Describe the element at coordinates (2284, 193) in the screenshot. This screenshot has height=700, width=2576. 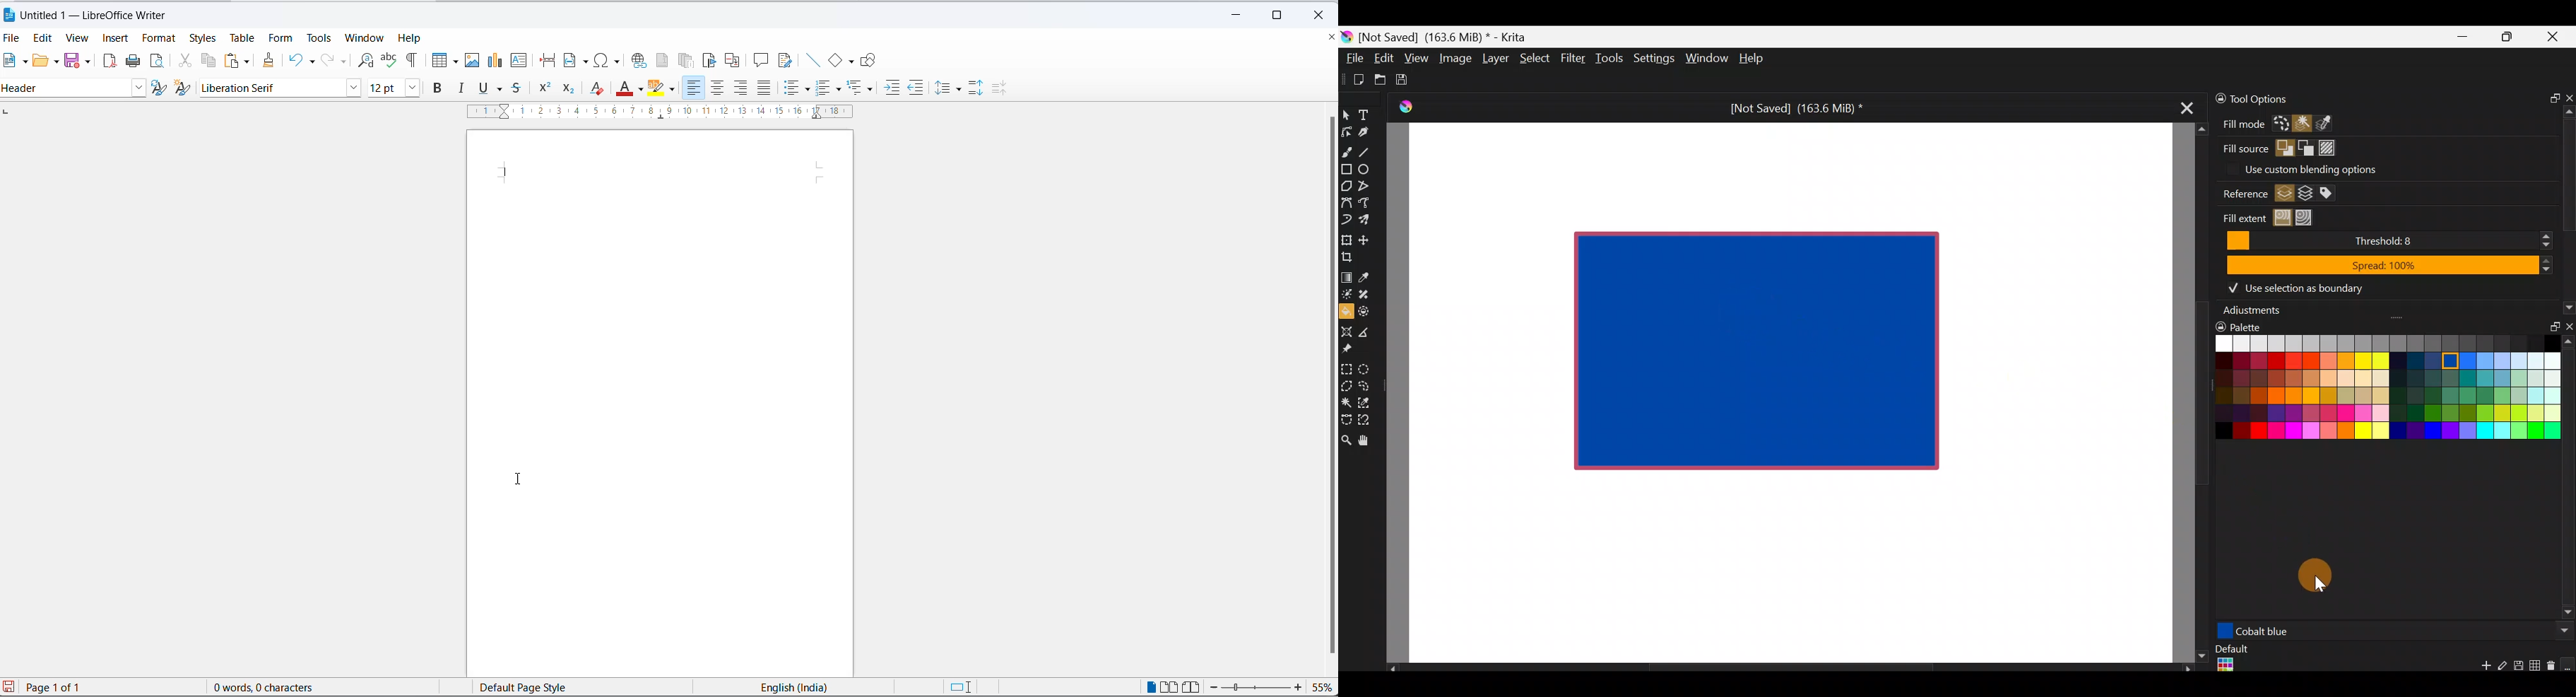
I see `Fill regions from active layer` at that location.